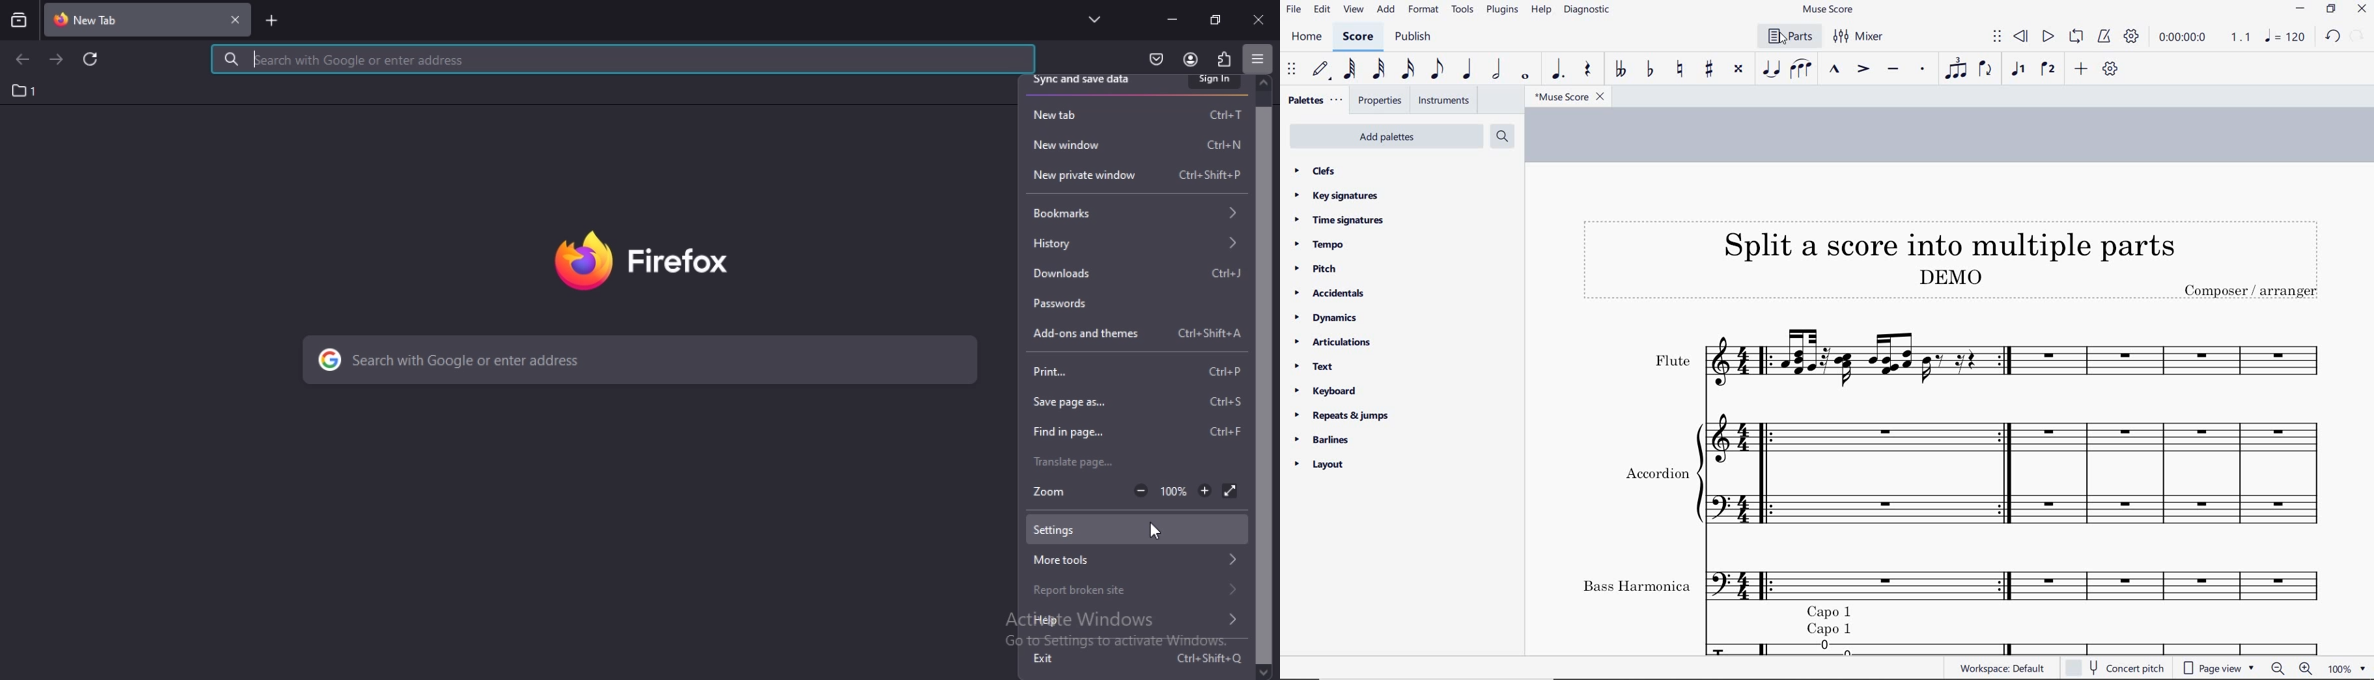 This screenshot has width=2380, height=700. I want to click on metronome, so click(2104, 37).